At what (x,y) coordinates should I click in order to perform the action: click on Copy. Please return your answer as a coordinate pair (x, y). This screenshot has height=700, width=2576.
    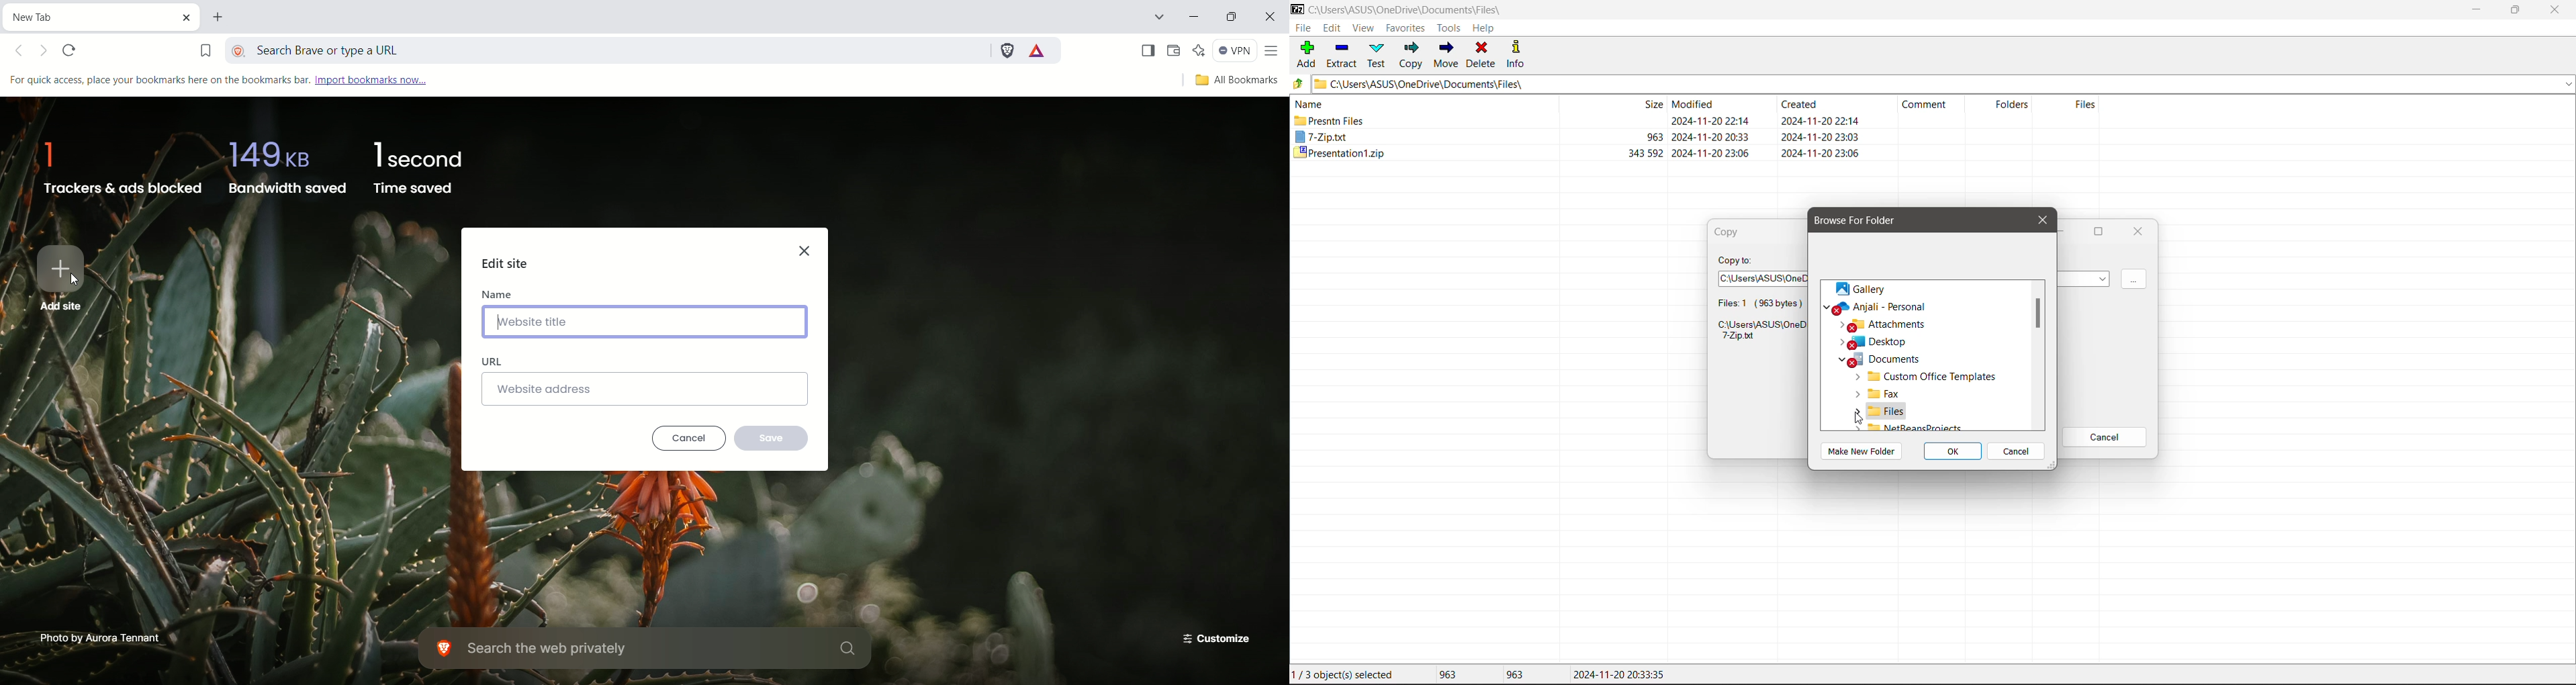
    Looking at the image, I should click on (1732, 233).